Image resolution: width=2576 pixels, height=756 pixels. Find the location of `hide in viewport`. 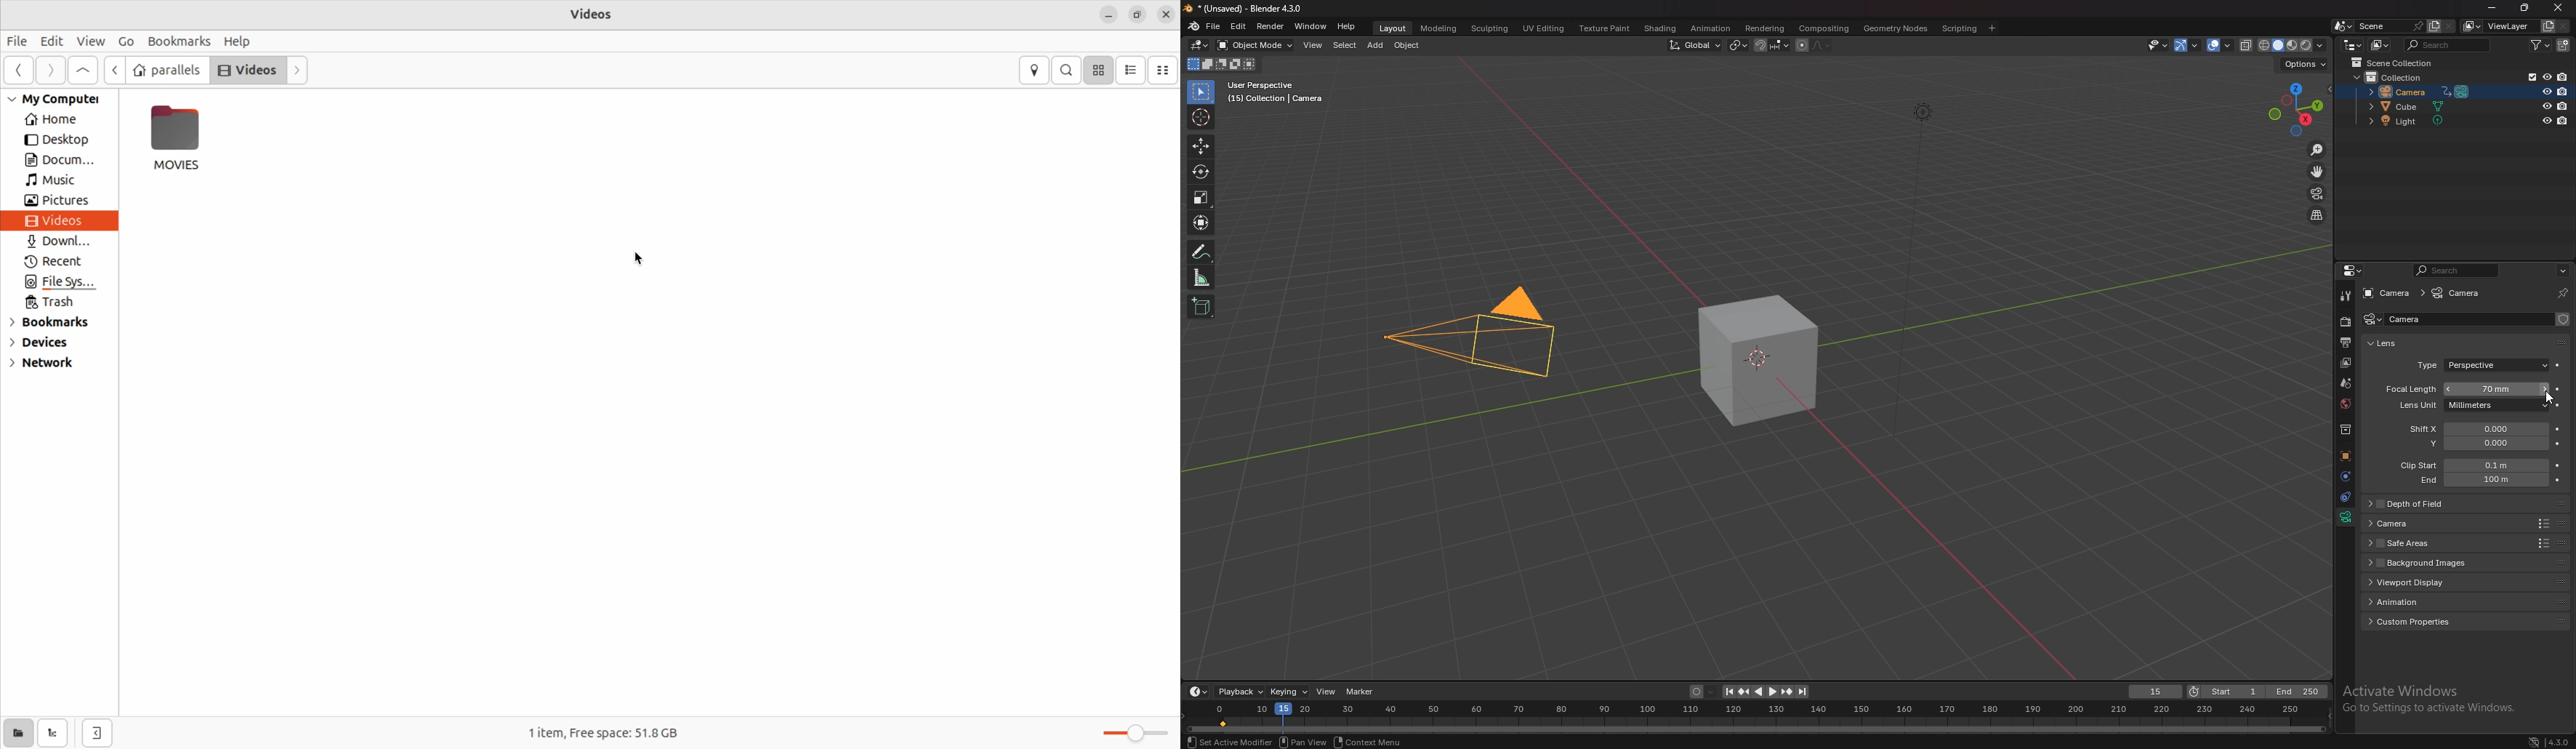

hide in viewport is located at coordinates (2545, 77).